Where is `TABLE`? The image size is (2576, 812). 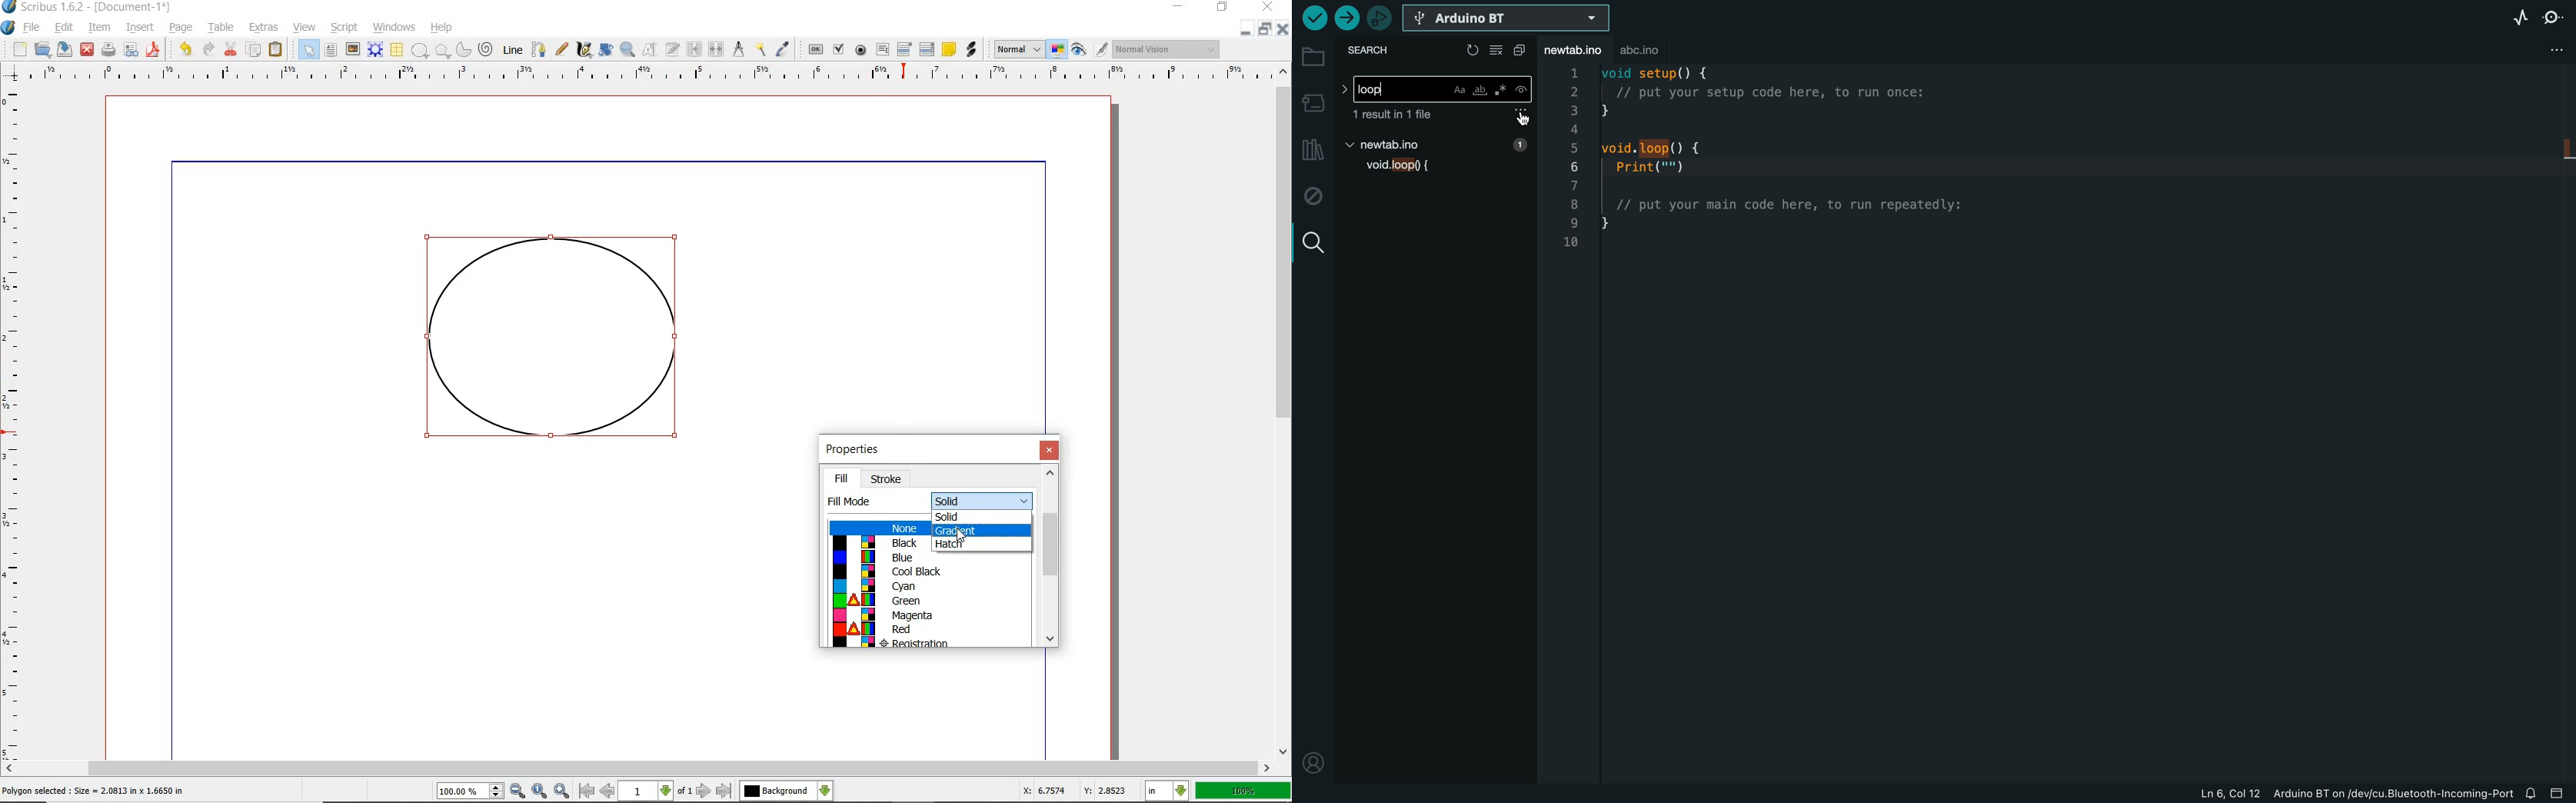
TABLE is located at coordinates (221, 28).